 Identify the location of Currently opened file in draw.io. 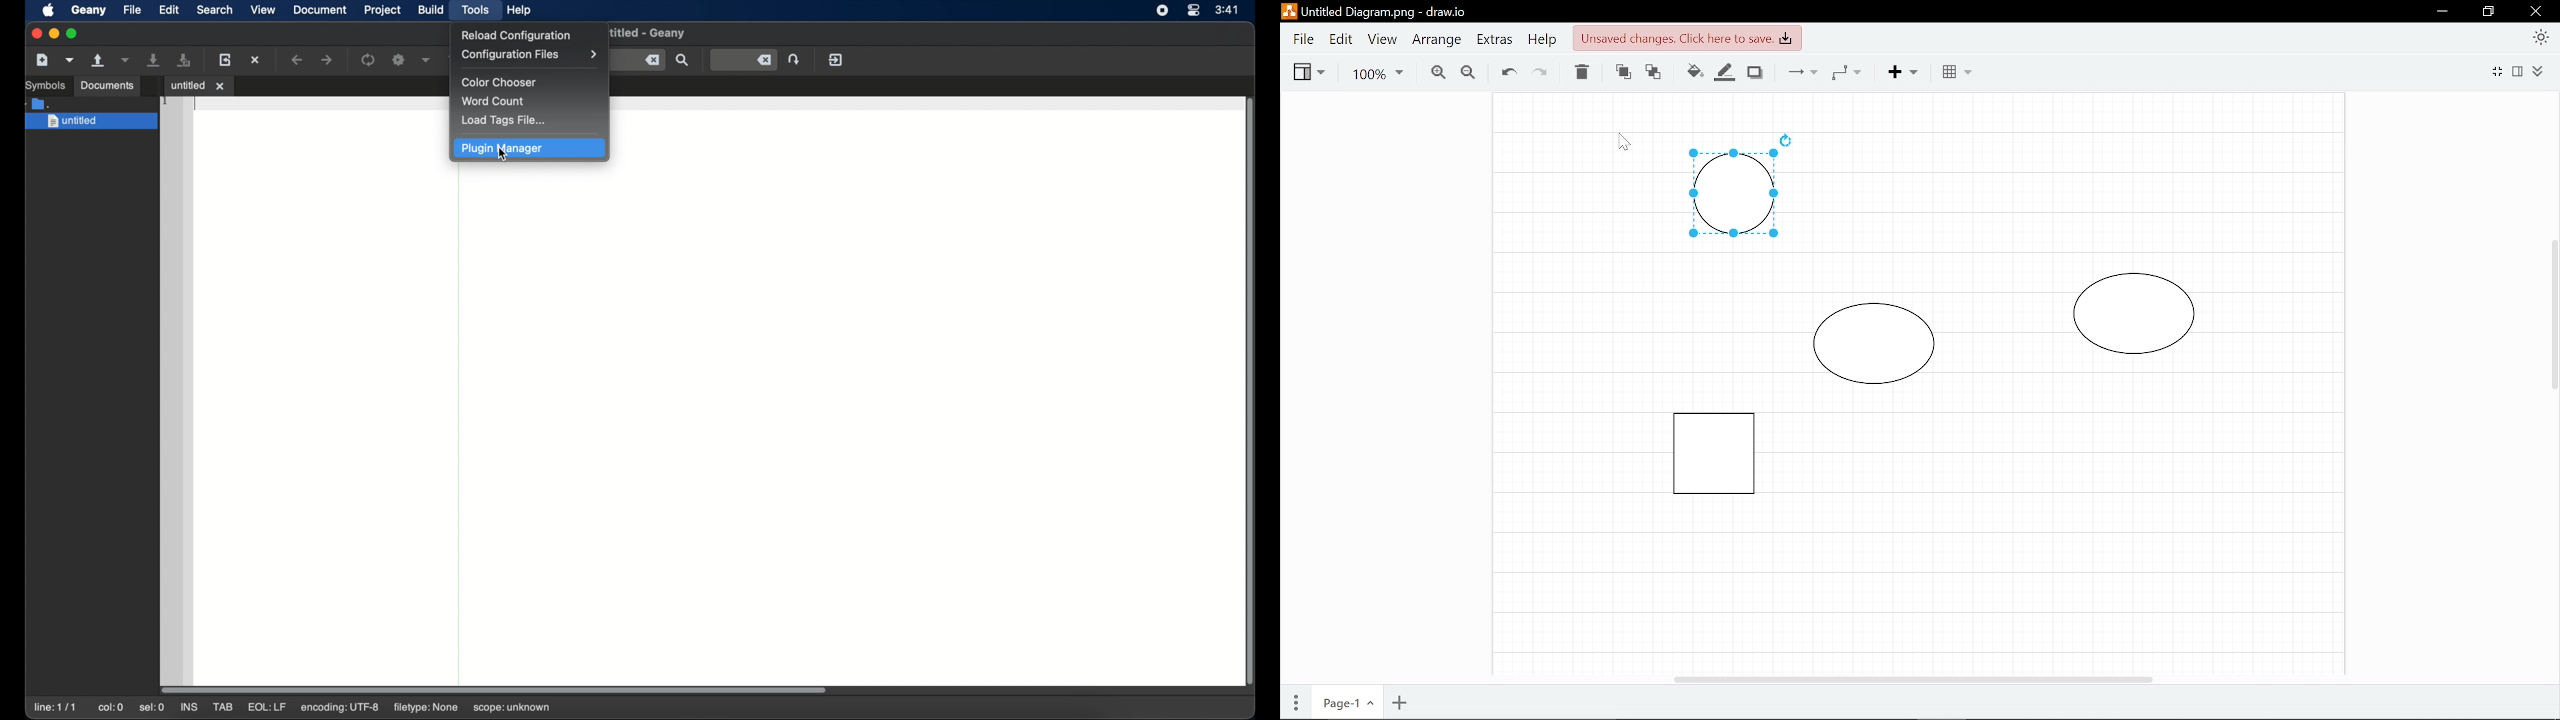
(1378, 13).